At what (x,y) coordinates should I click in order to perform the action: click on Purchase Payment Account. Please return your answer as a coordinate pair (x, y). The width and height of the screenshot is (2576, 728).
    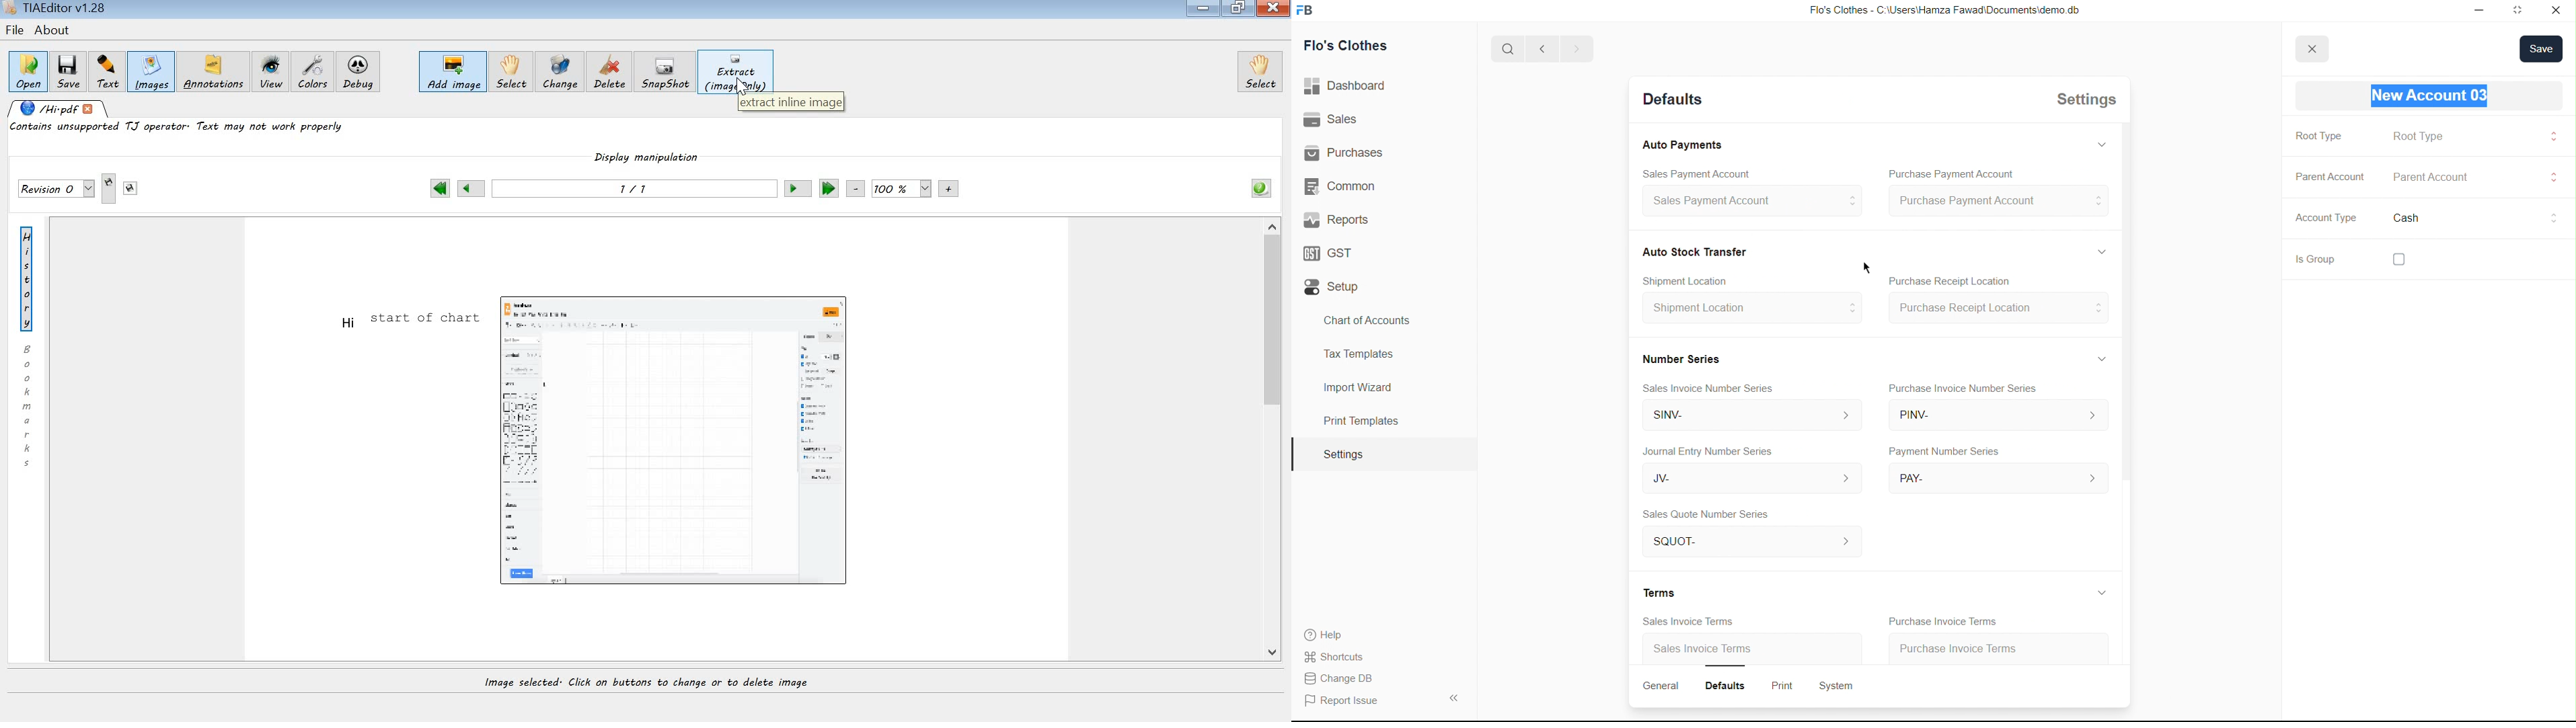
    Looking at the image, I should click on (1998, 202).